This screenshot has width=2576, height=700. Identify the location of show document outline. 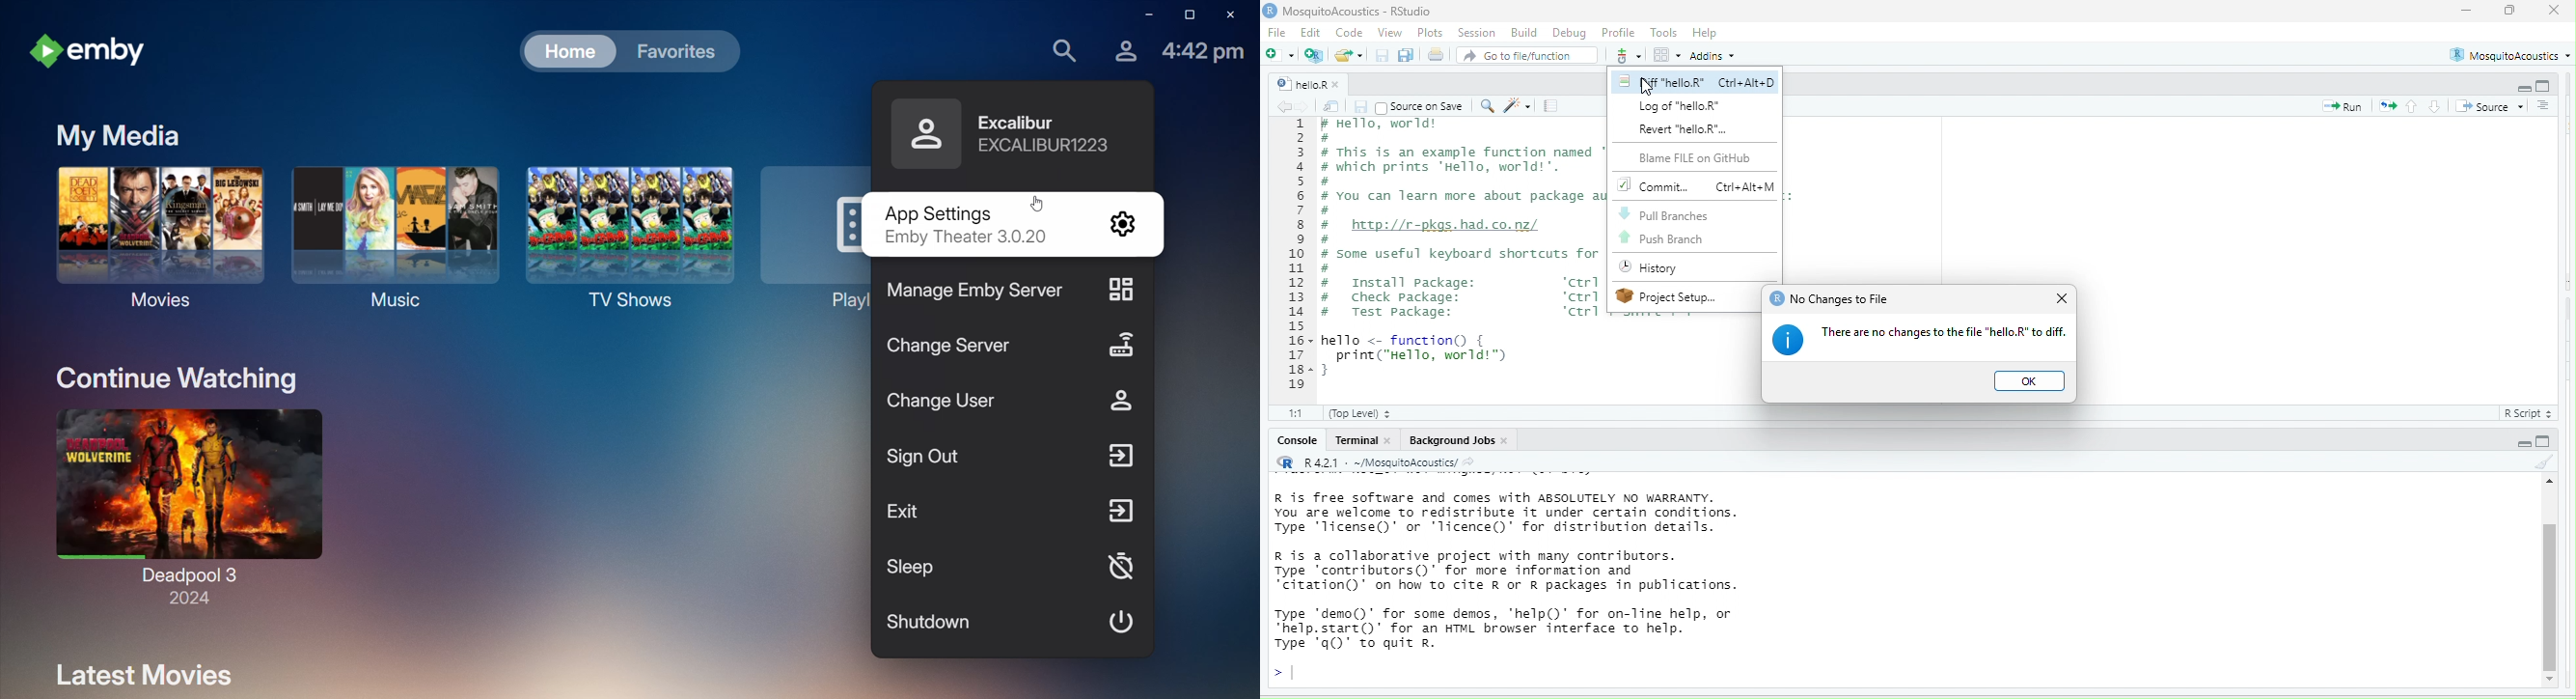
(2544, 106).